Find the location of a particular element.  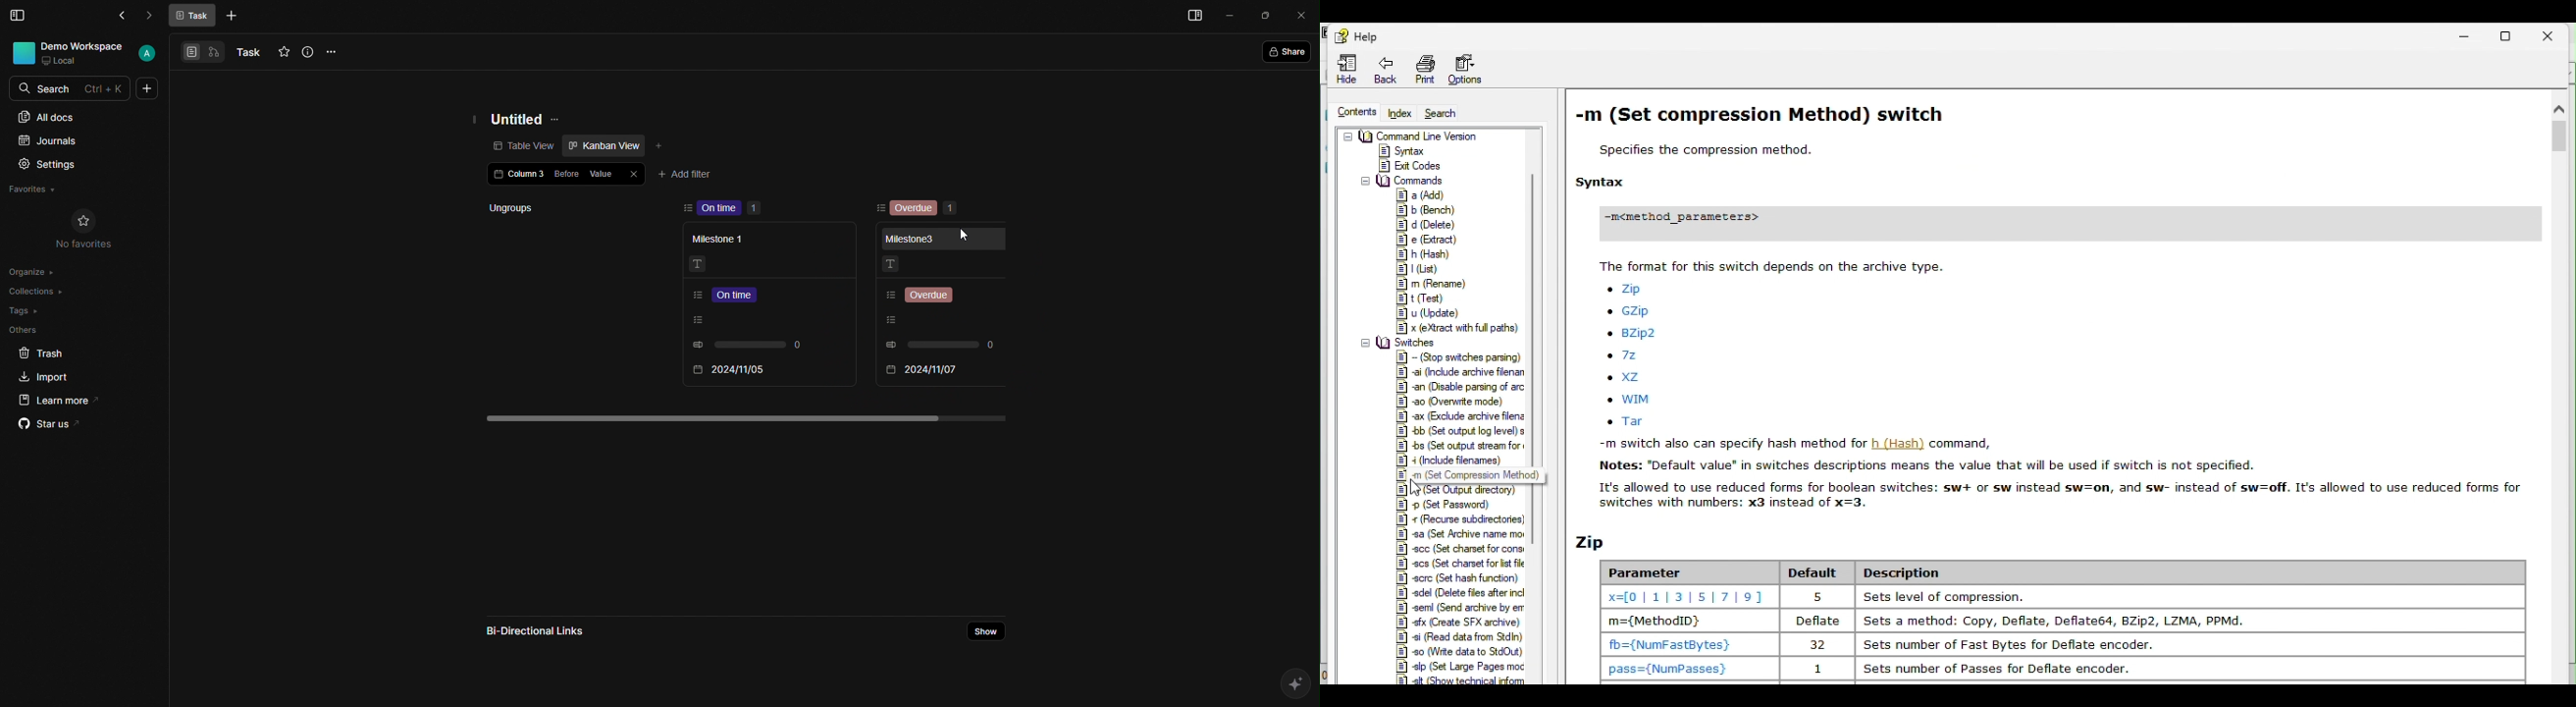

Collections is located at coordinates (39, 293).